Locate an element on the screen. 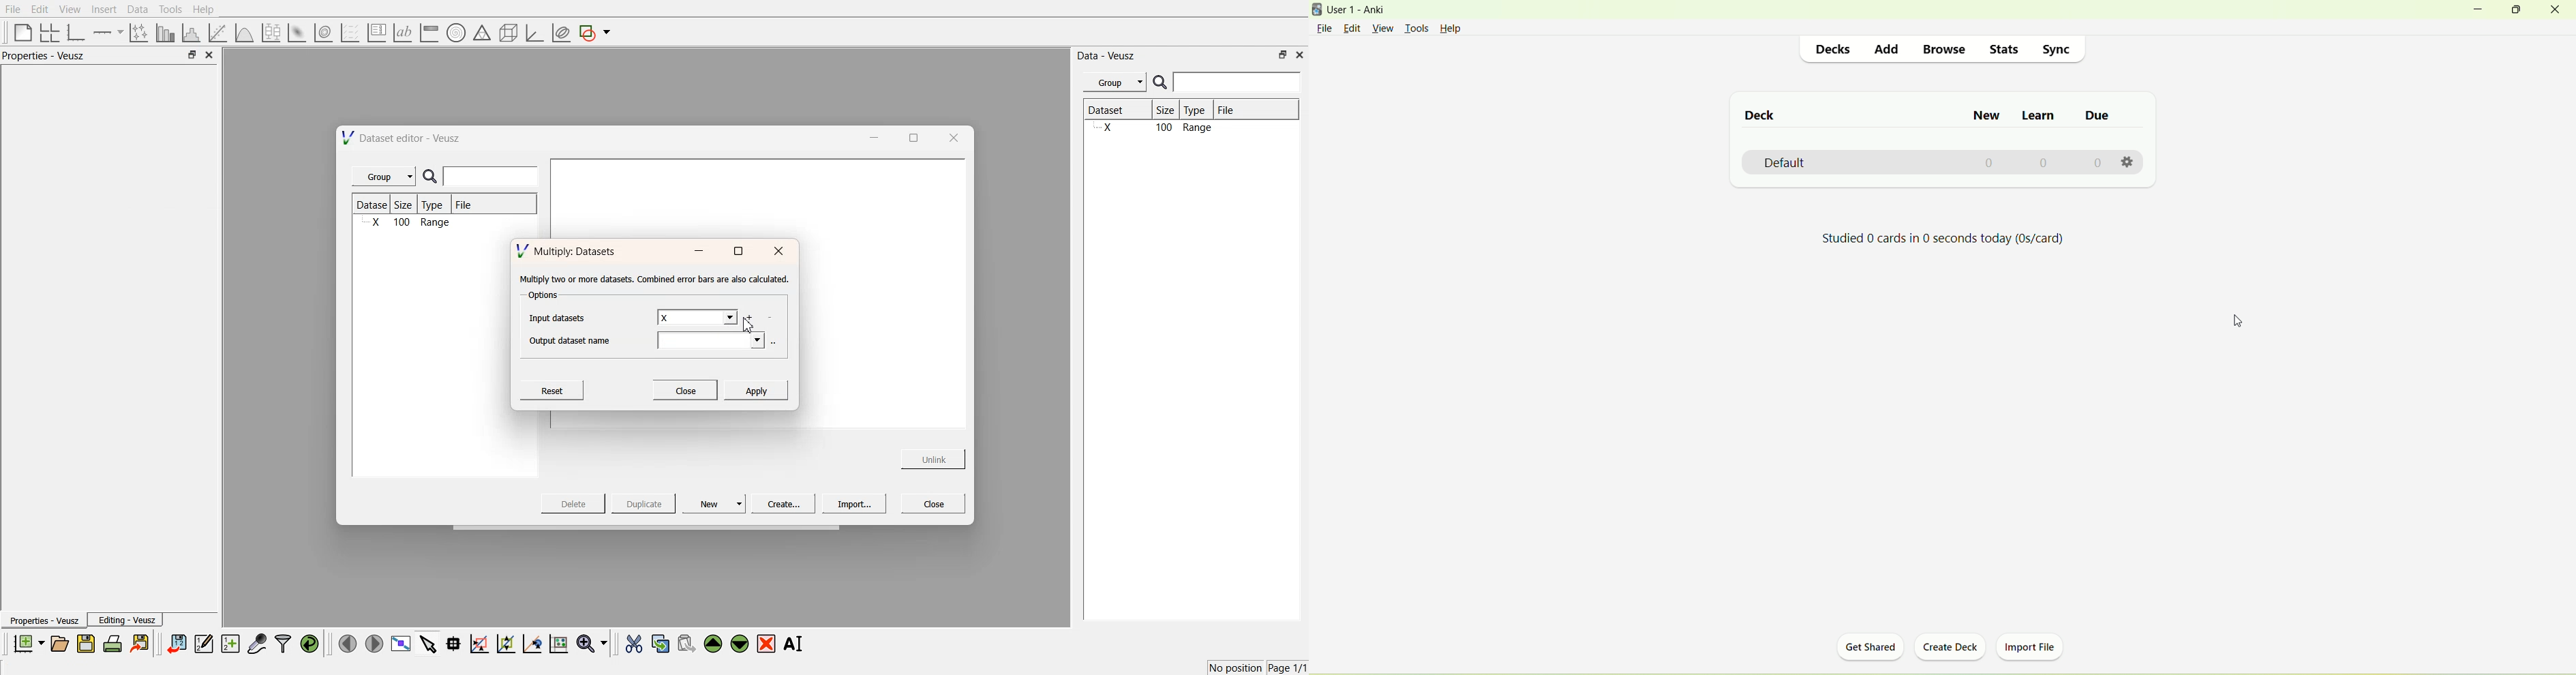 The image size is (2576, 700). enter search field is located at coordinates (1239, 82).